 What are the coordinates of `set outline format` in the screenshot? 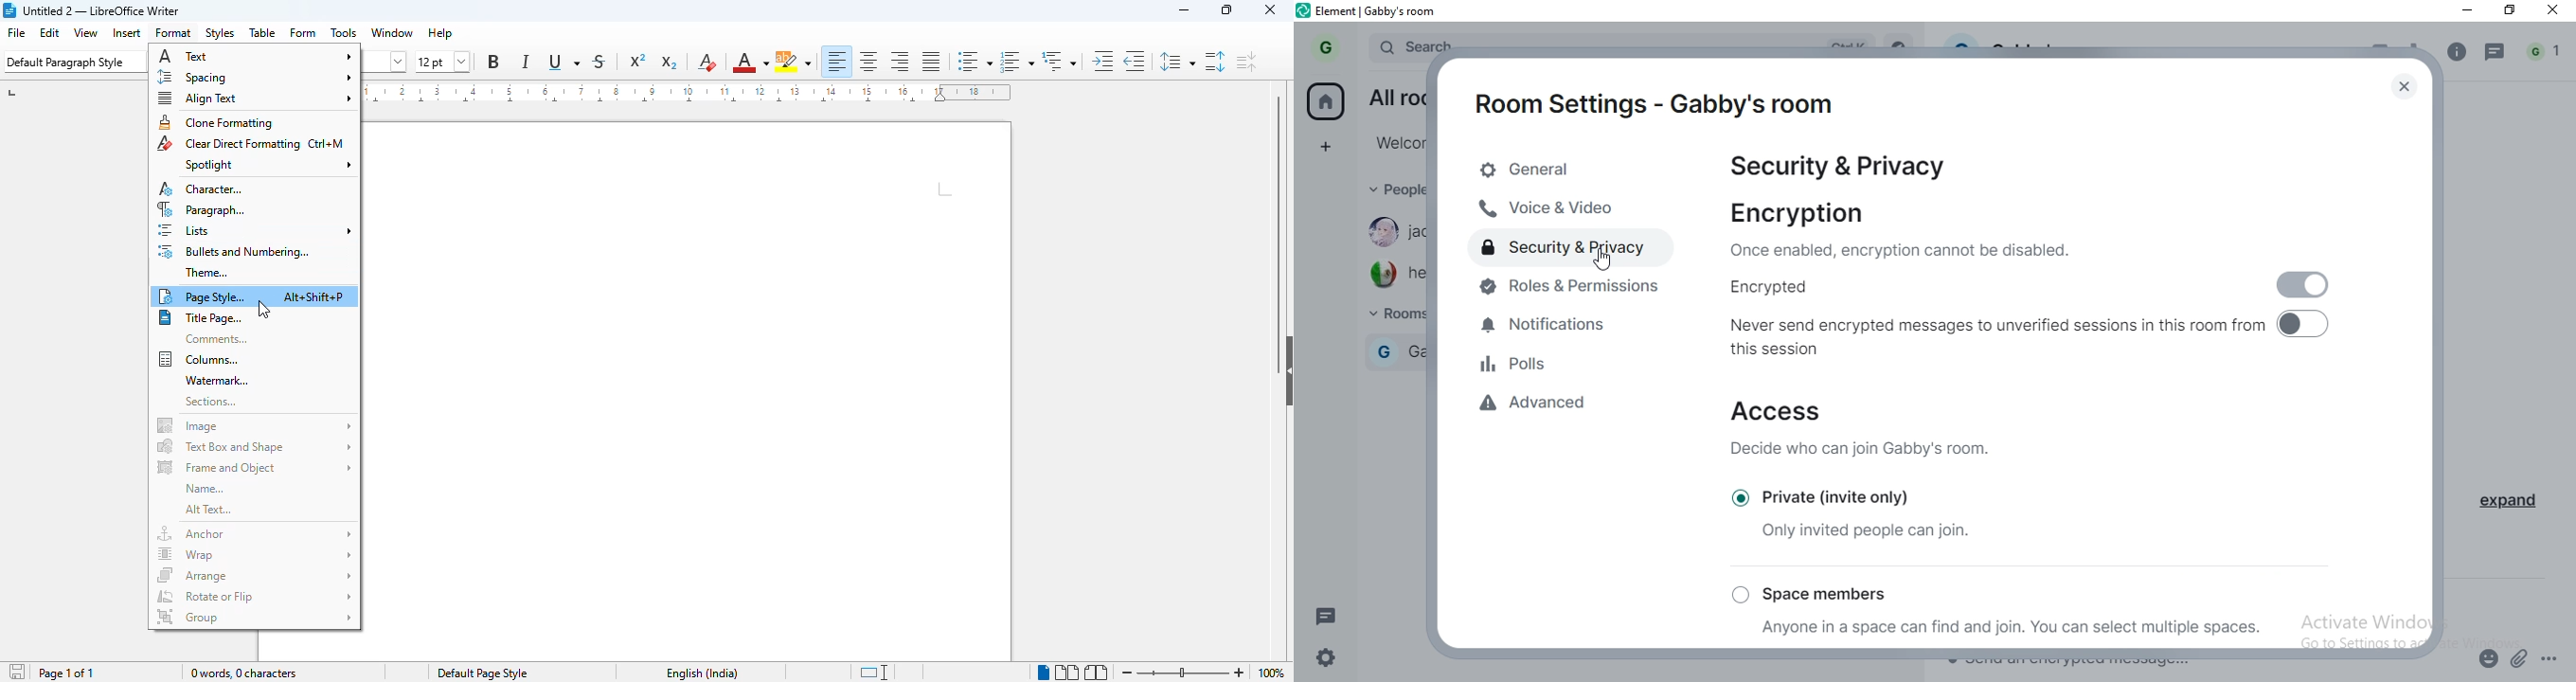 It's located at (1059, 62).